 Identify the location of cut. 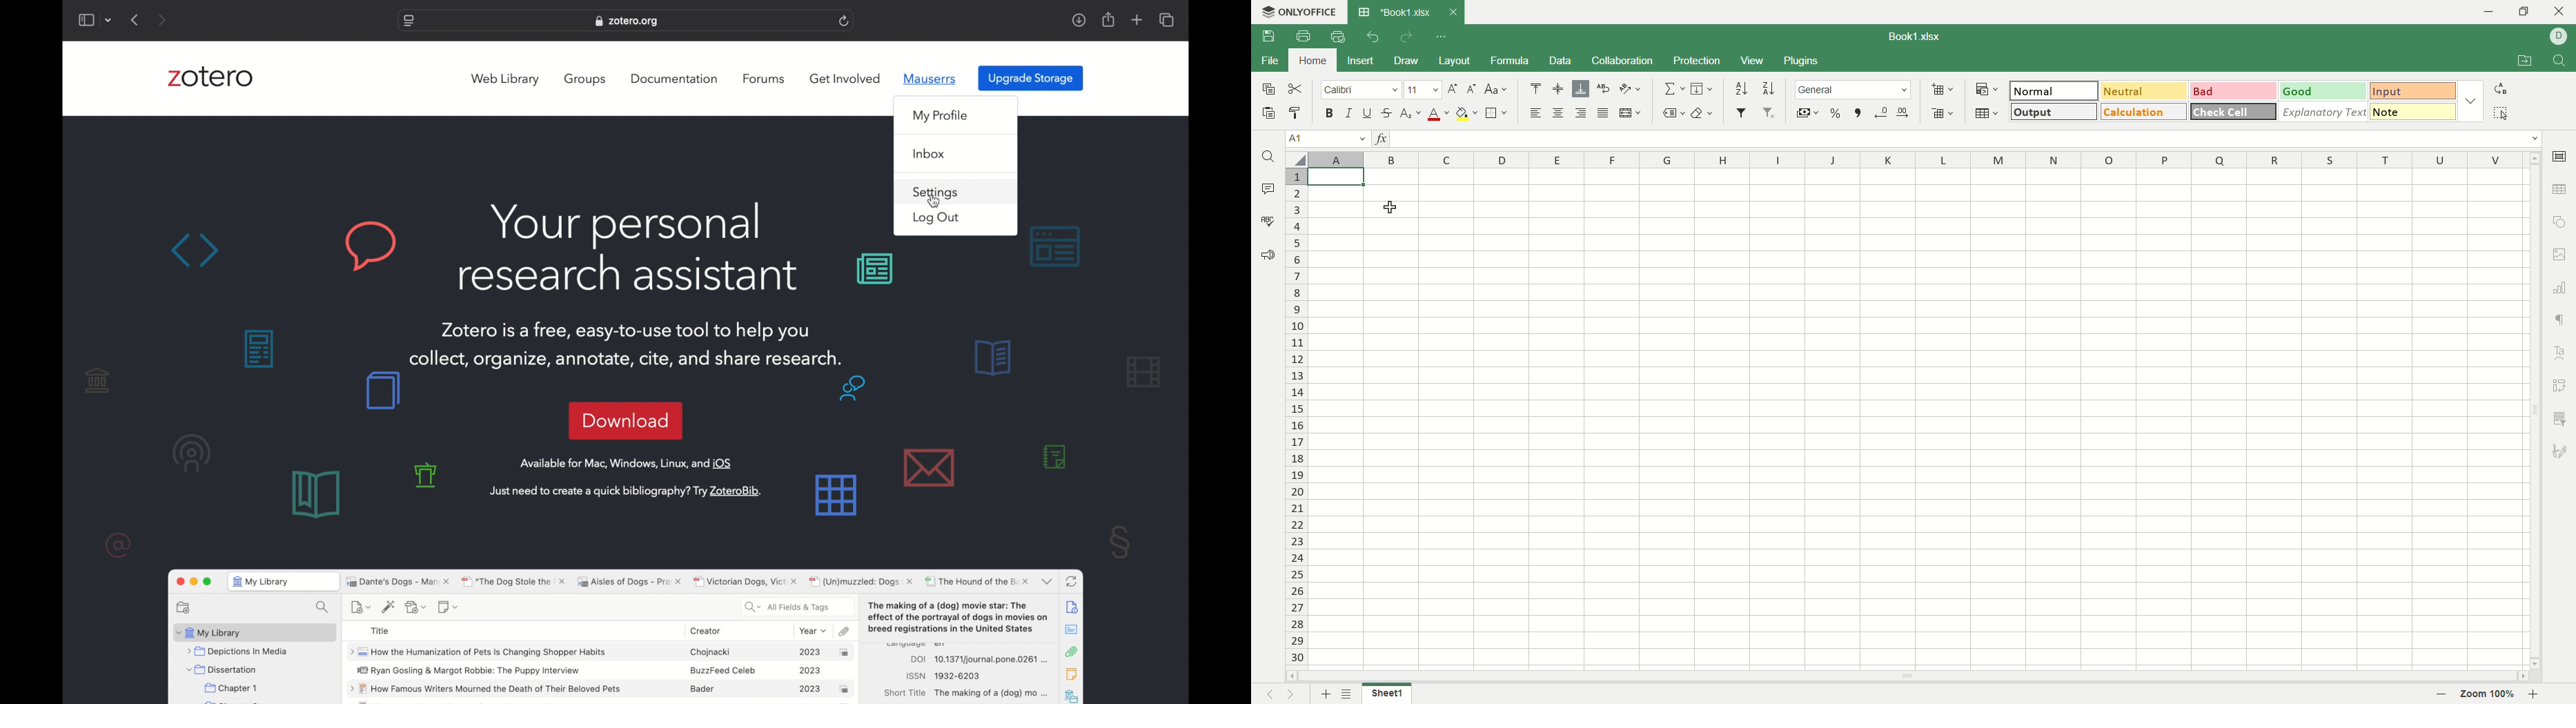
(1295, 89).